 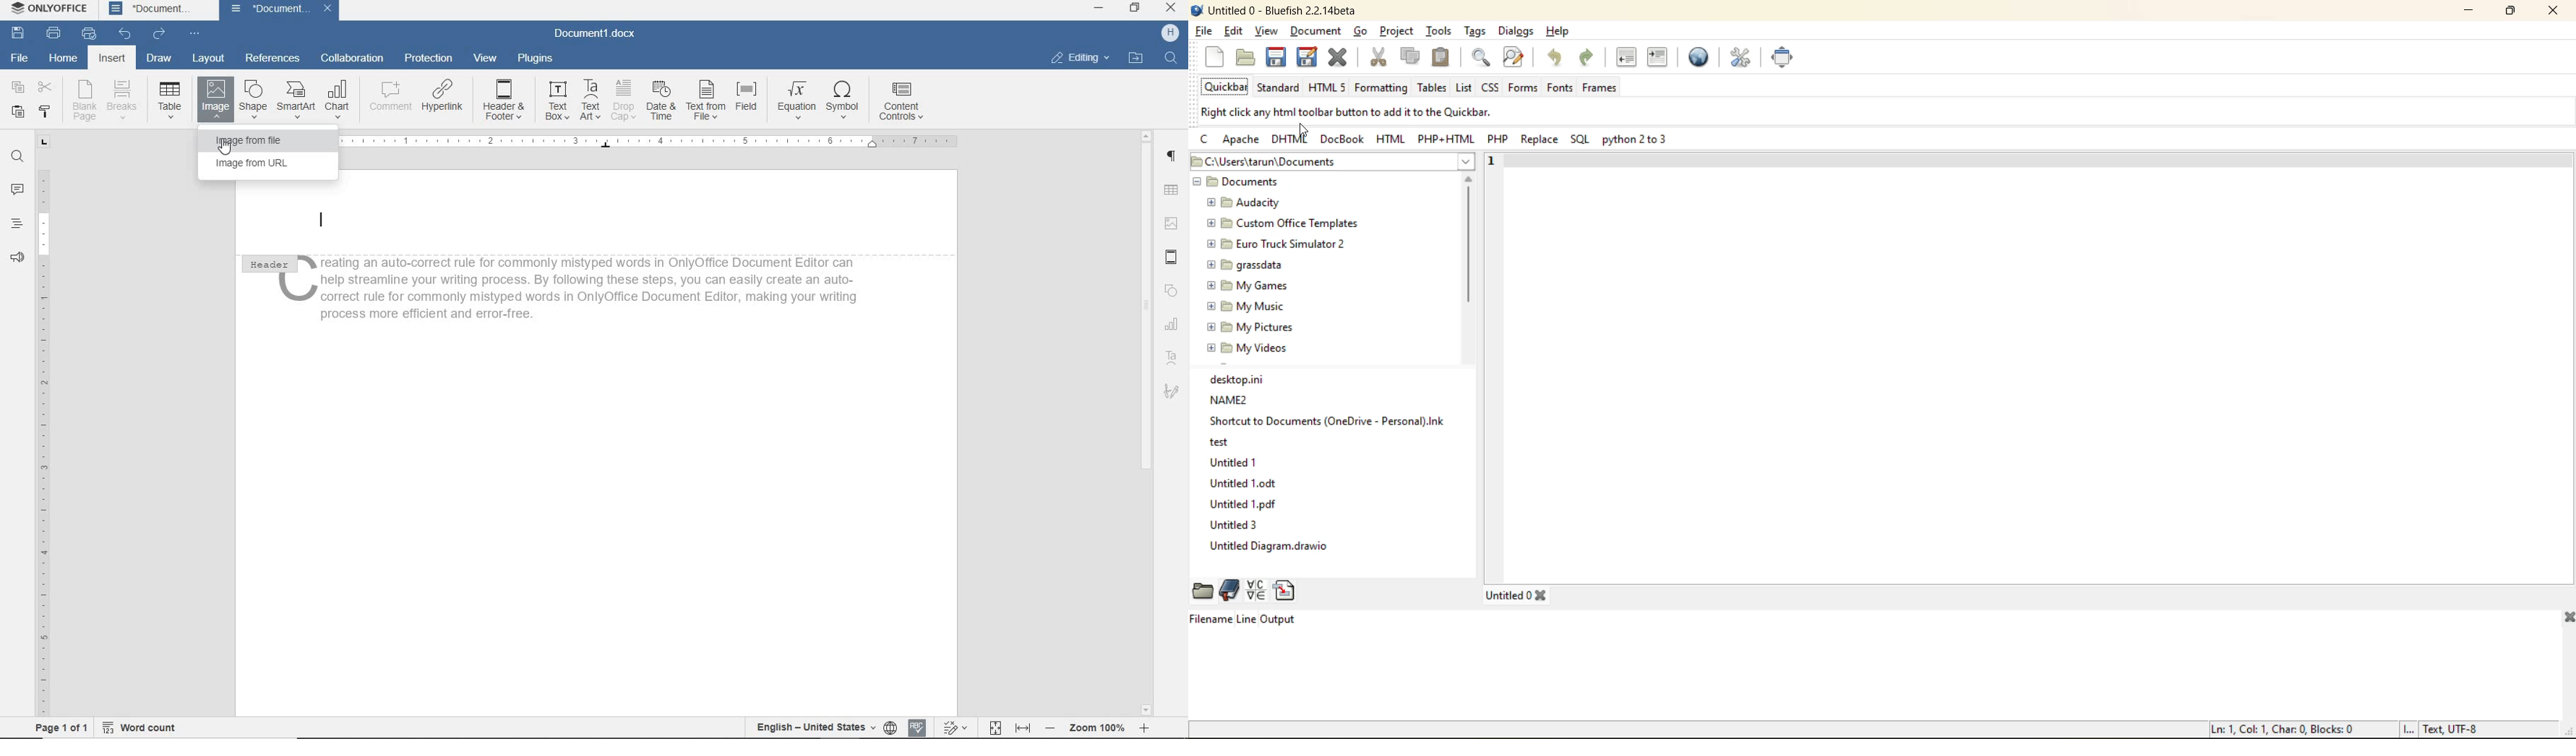 I want to click on Track changes, so click(x=954, y=727).